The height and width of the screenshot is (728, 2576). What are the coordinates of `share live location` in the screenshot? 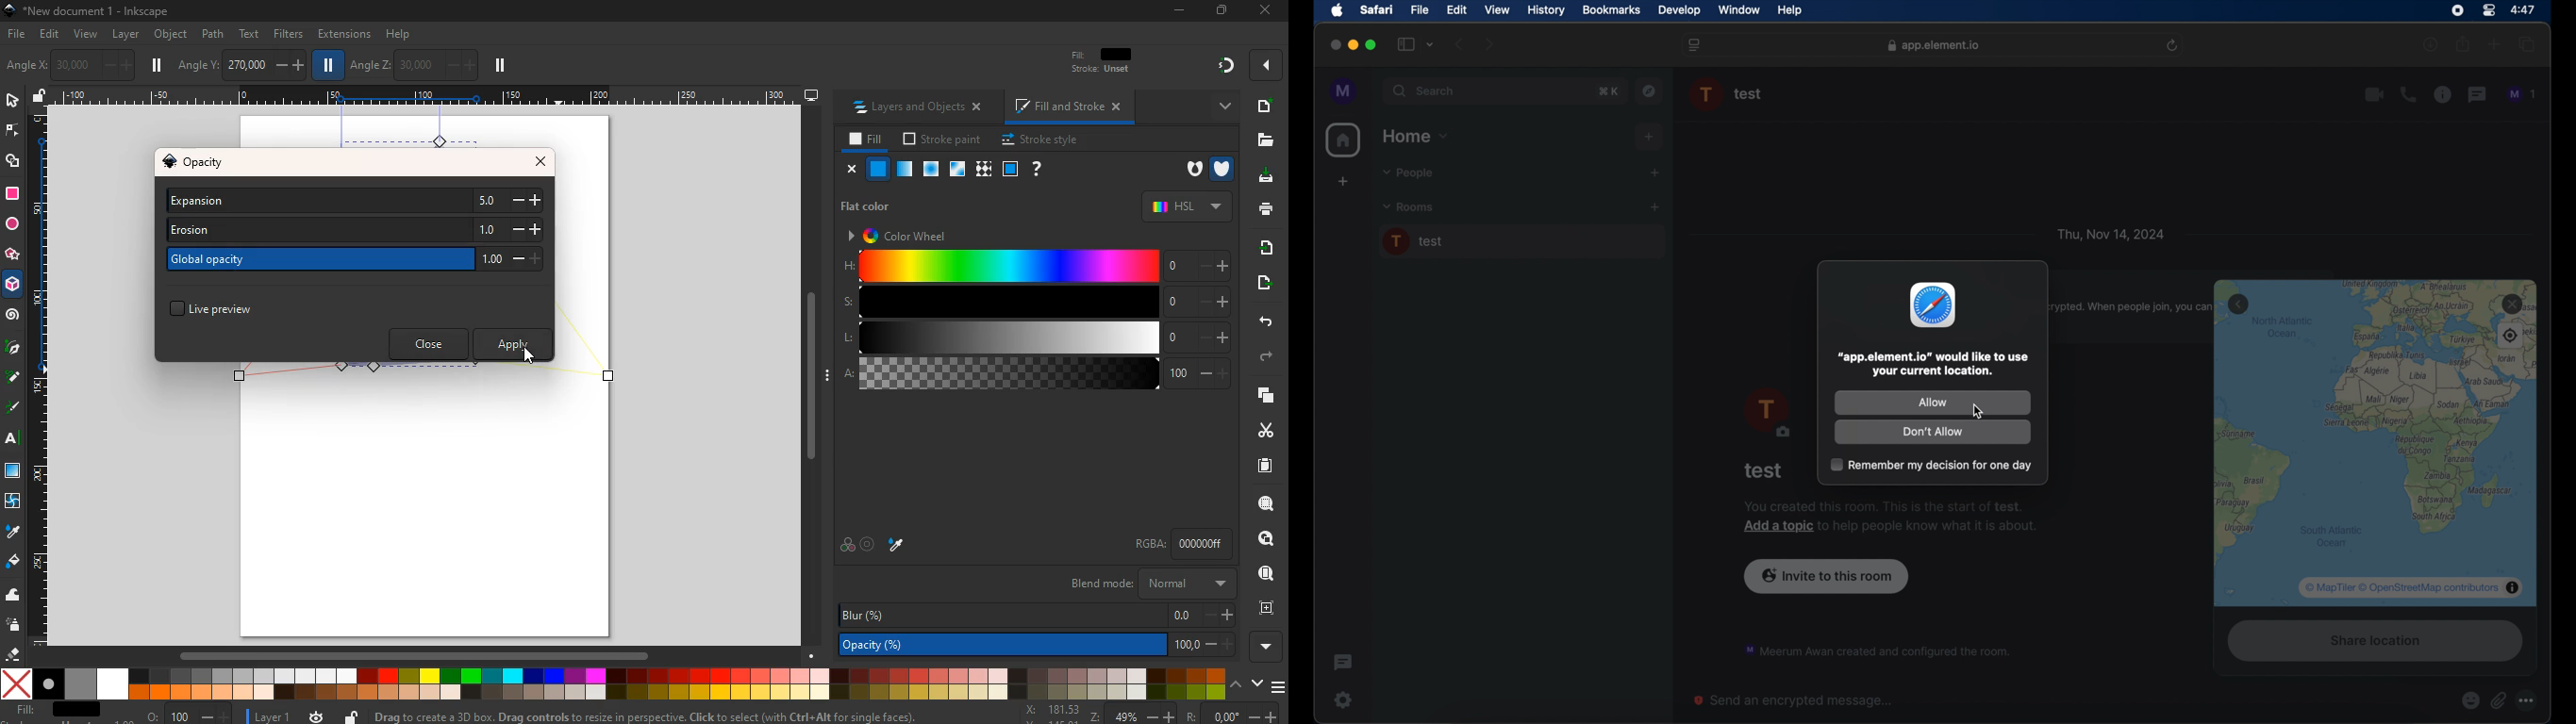 It's located at (2372, 643).